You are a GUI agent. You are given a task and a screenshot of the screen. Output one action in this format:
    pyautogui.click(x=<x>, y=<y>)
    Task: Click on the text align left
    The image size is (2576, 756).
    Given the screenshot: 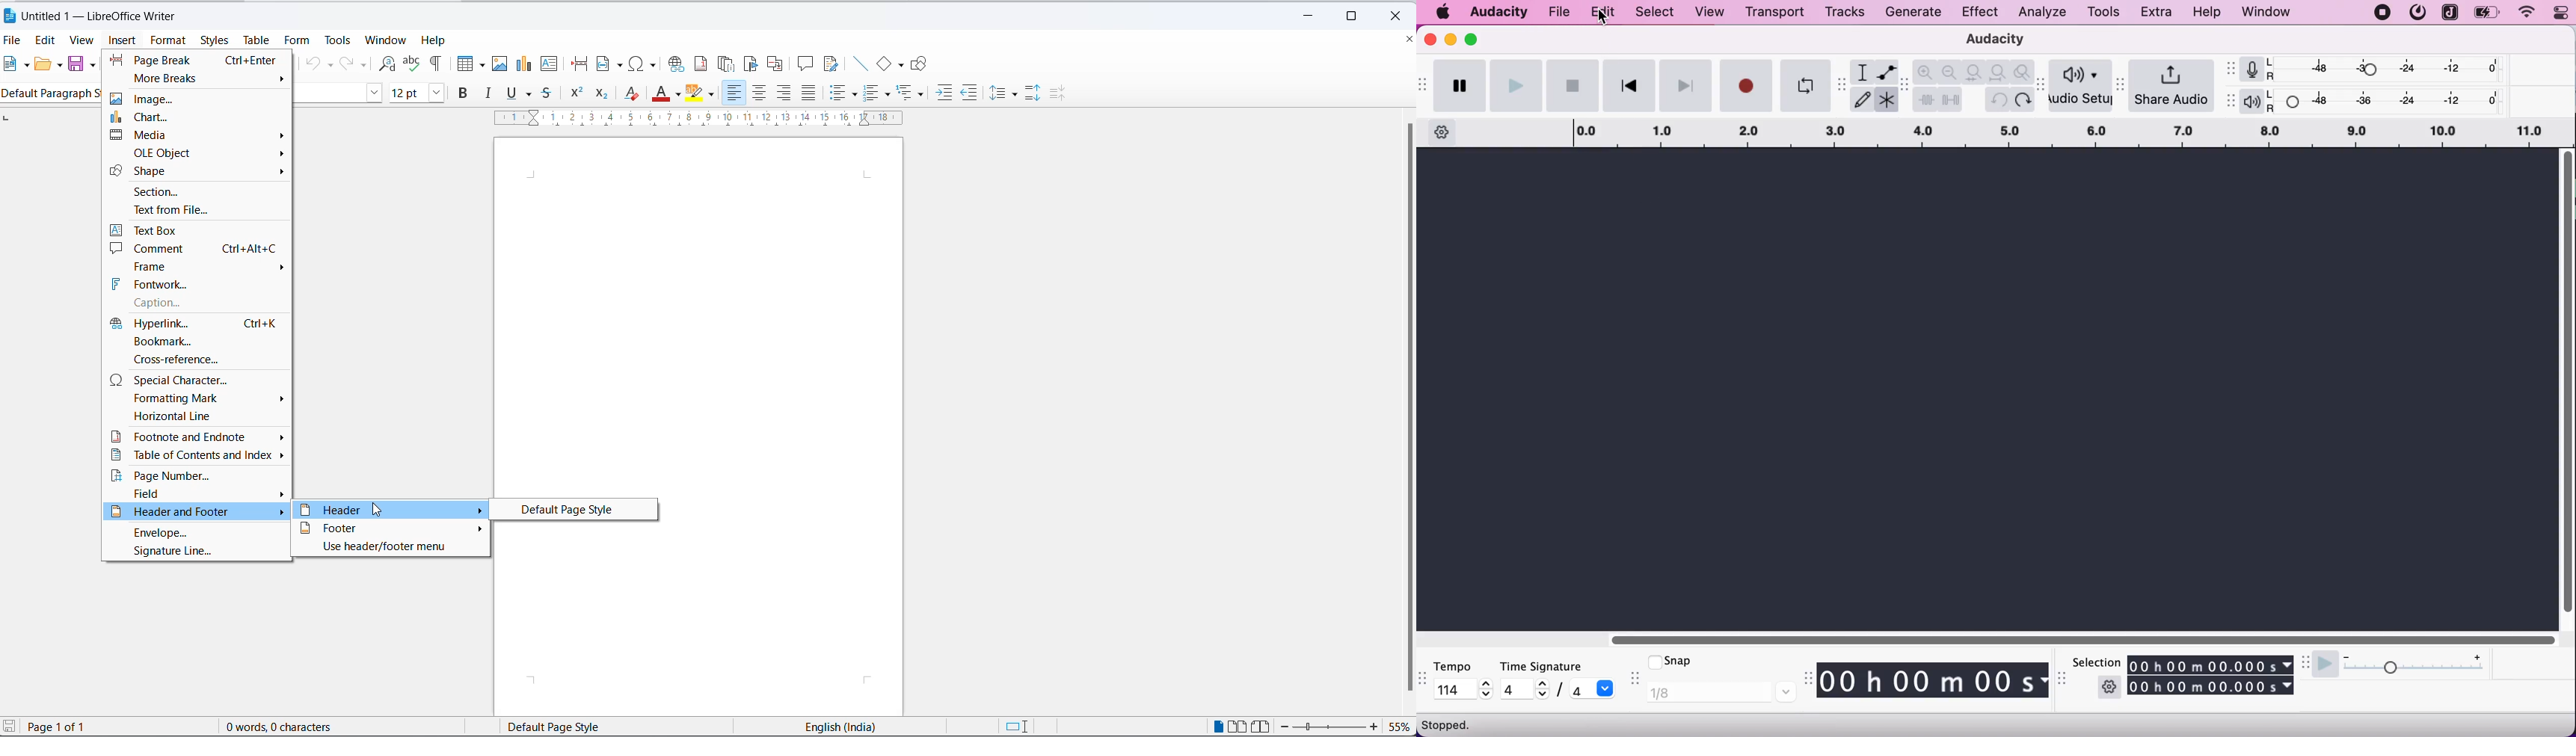 What is the action you would take?
    pyautogui.click(x=783, y=93)
    